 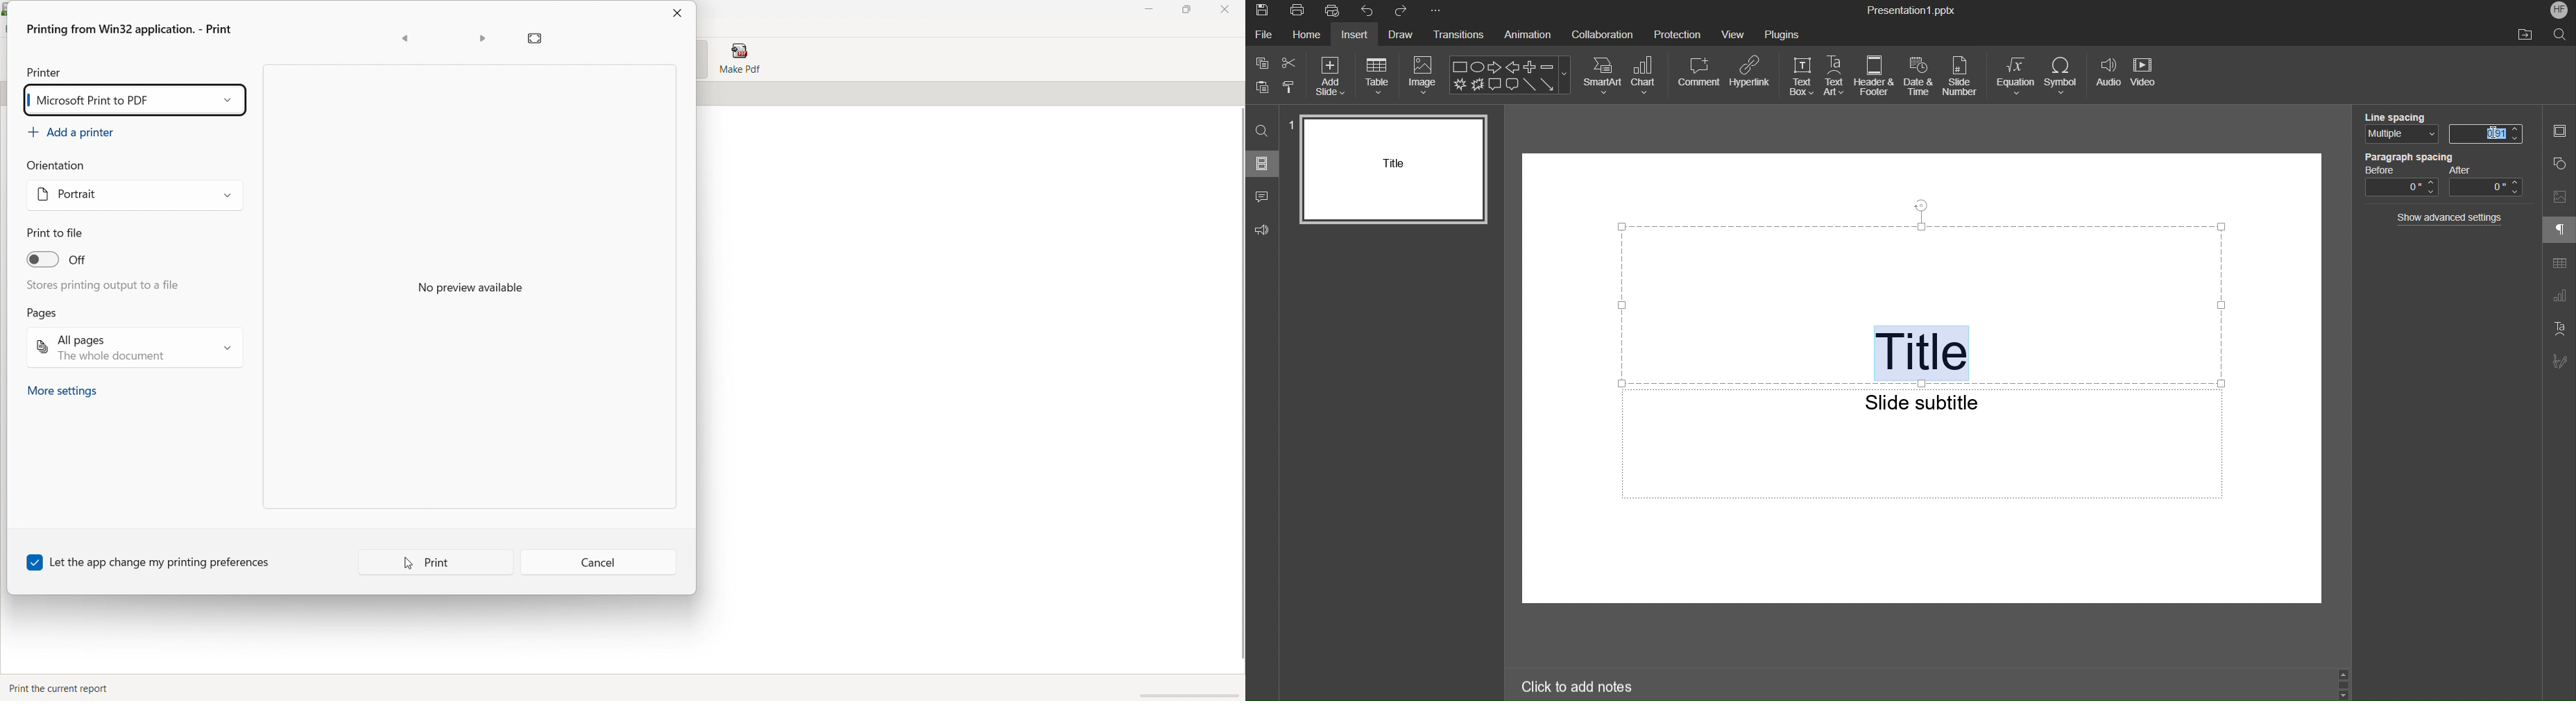 What do you see at coordinates (1333, 74) in the screenshot?
I see `Add Slide` at bounding box center [1333, 74].